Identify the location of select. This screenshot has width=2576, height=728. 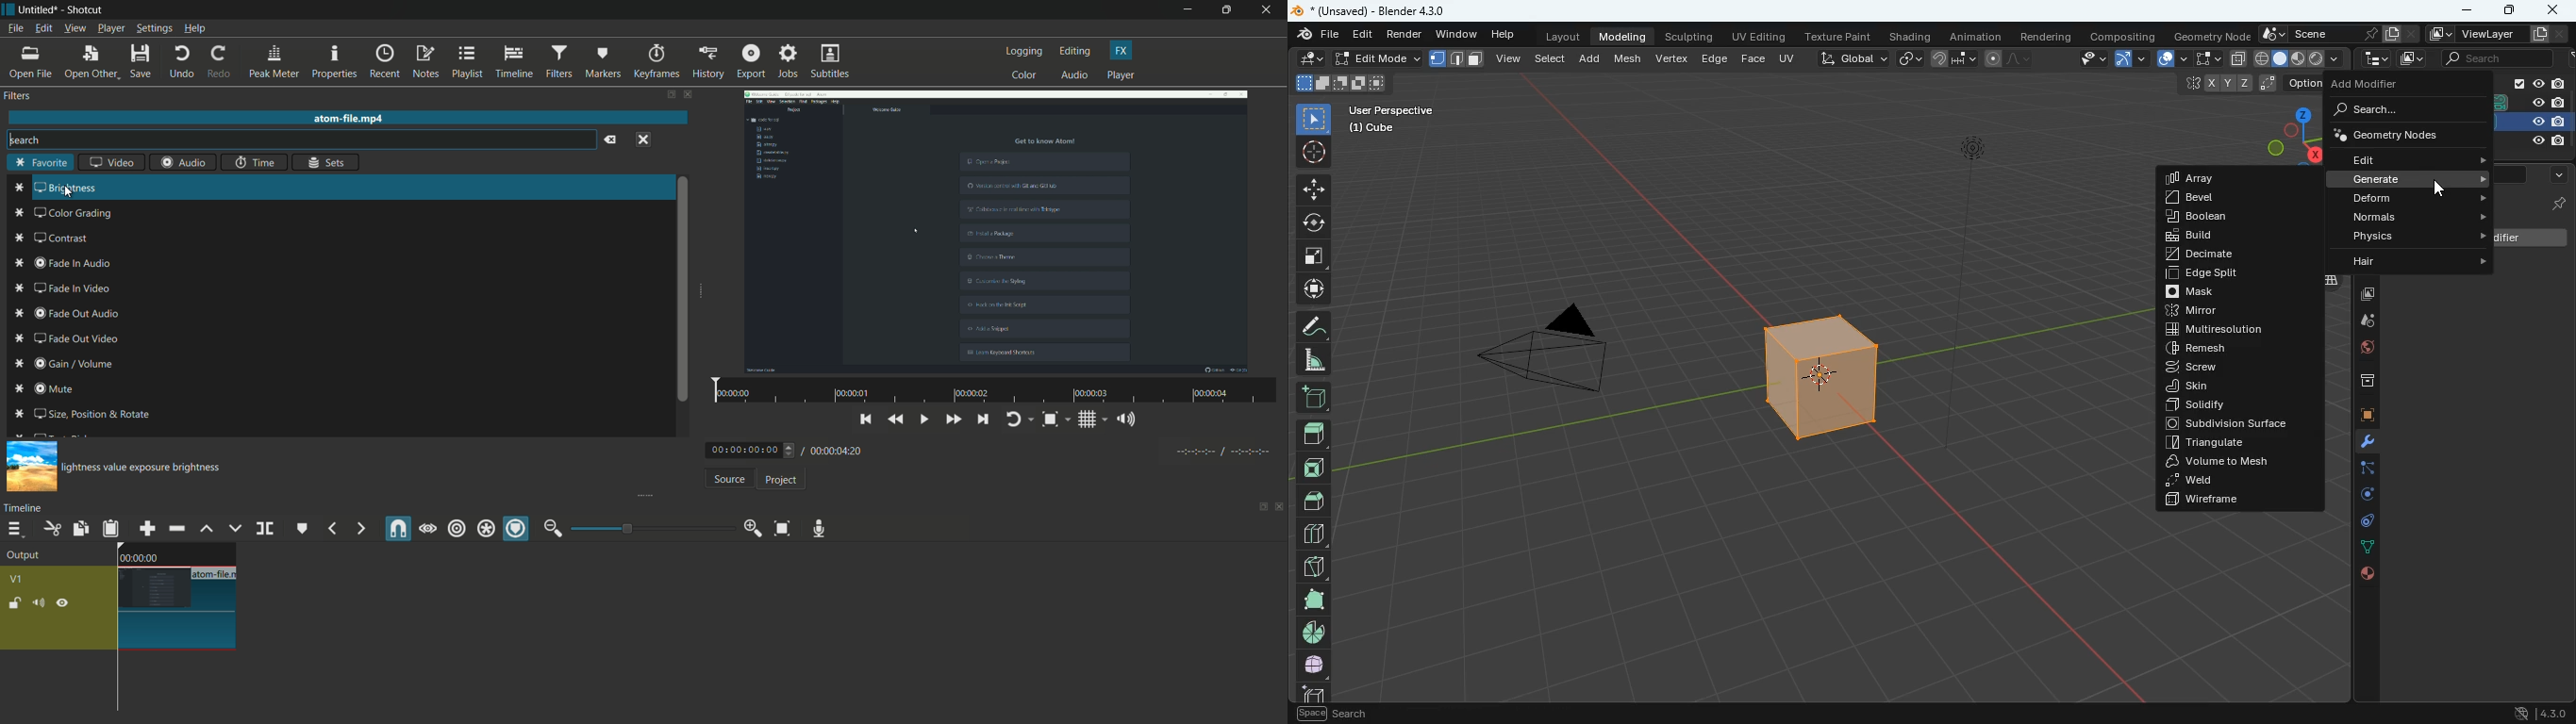
(1552, 61).